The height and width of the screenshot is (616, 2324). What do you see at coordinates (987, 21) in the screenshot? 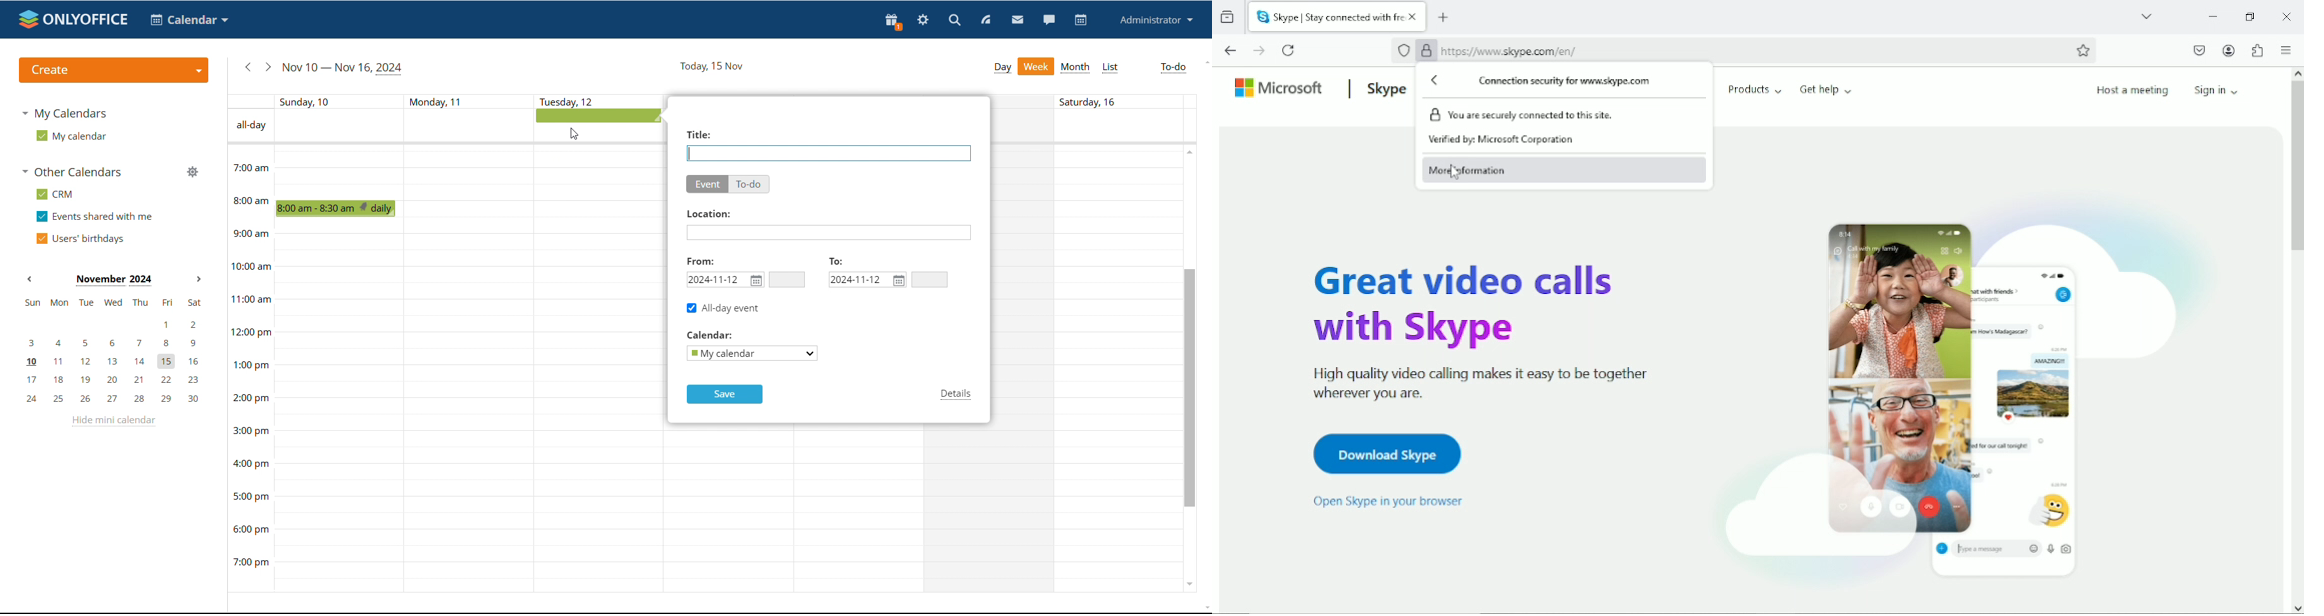
I see `feed` at bounding box center [987, 21].